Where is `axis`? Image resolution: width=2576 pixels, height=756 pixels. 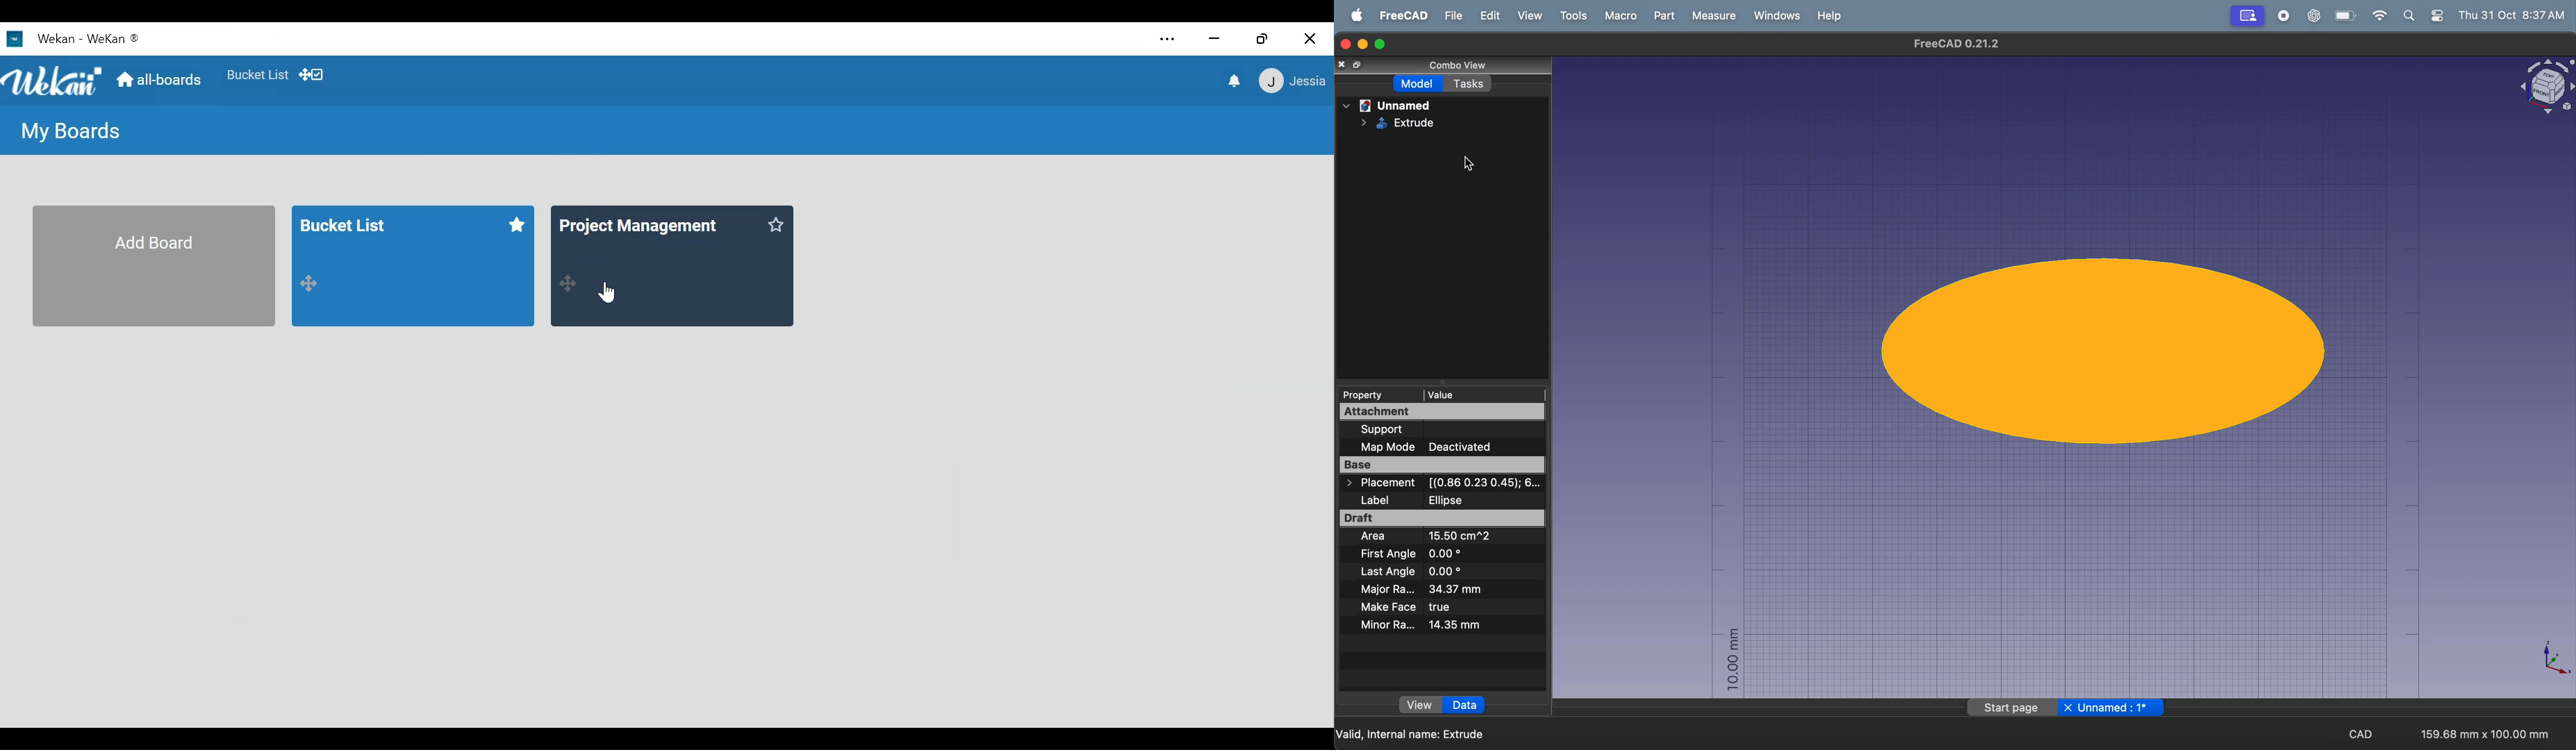
axis is located at coordinates (2551, 659).